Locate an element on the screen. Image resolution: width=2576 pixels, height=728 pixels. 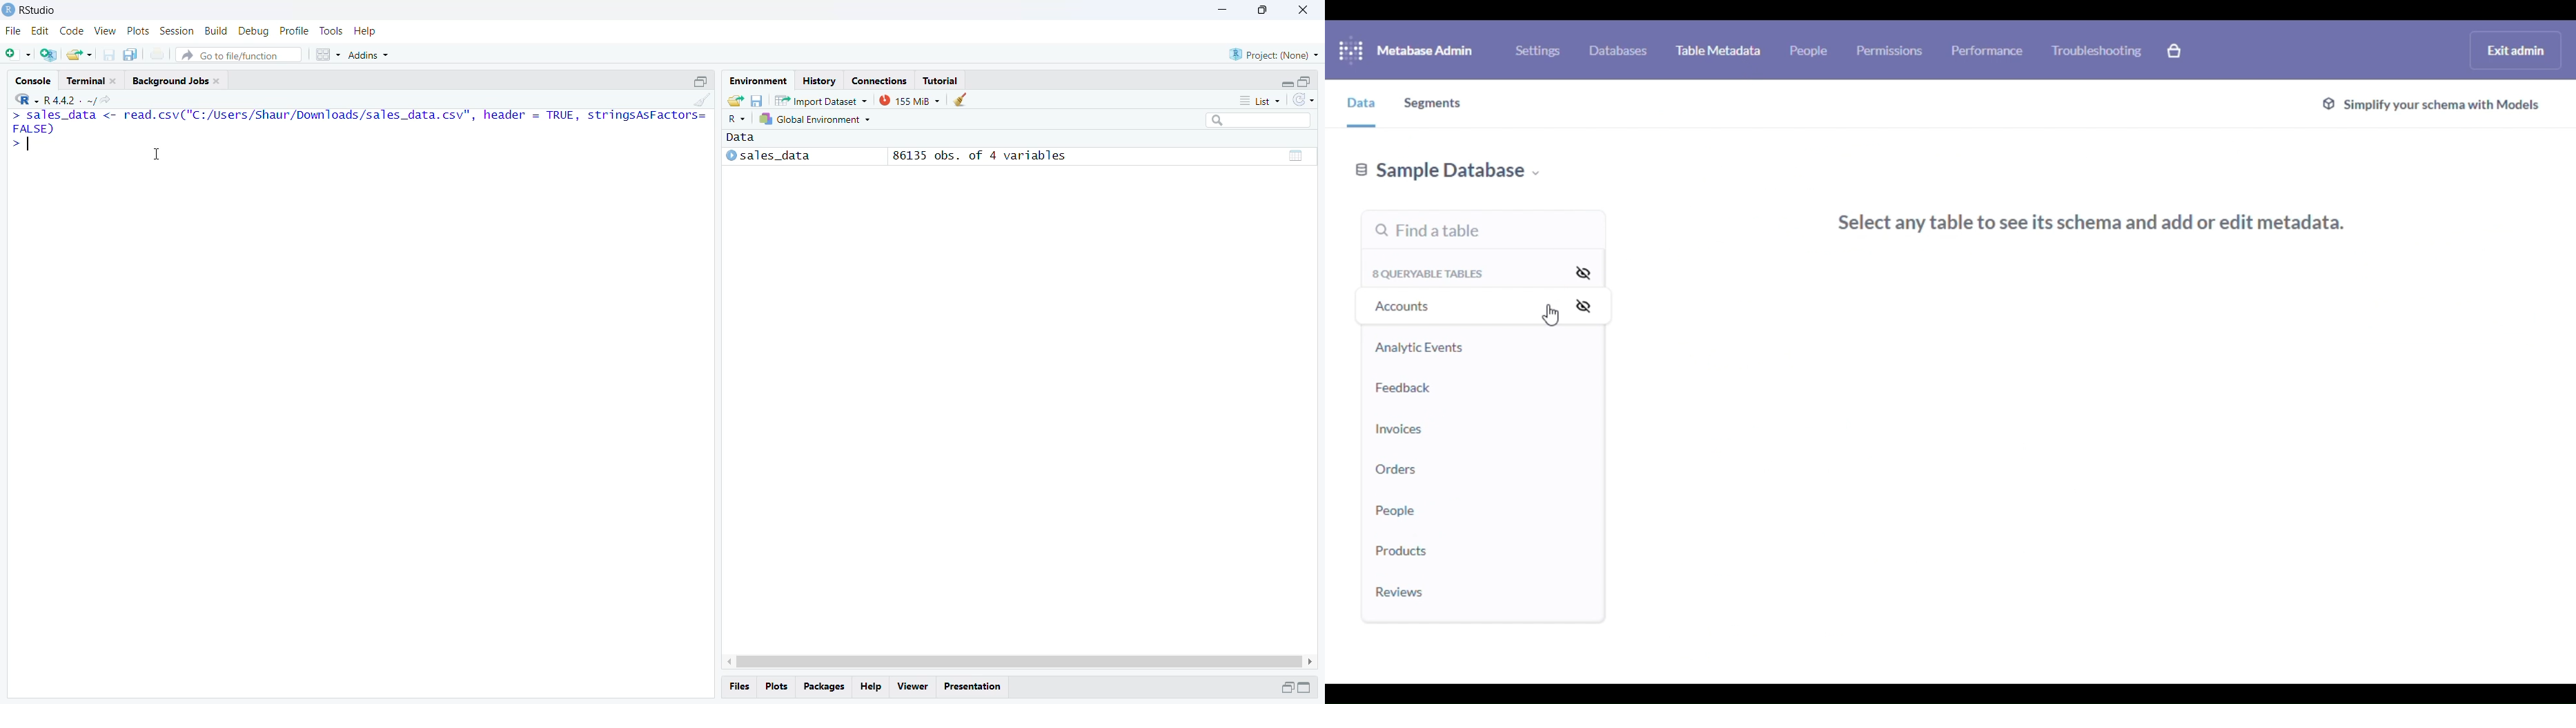
Import Dataset is located at coordinates (823, 103).